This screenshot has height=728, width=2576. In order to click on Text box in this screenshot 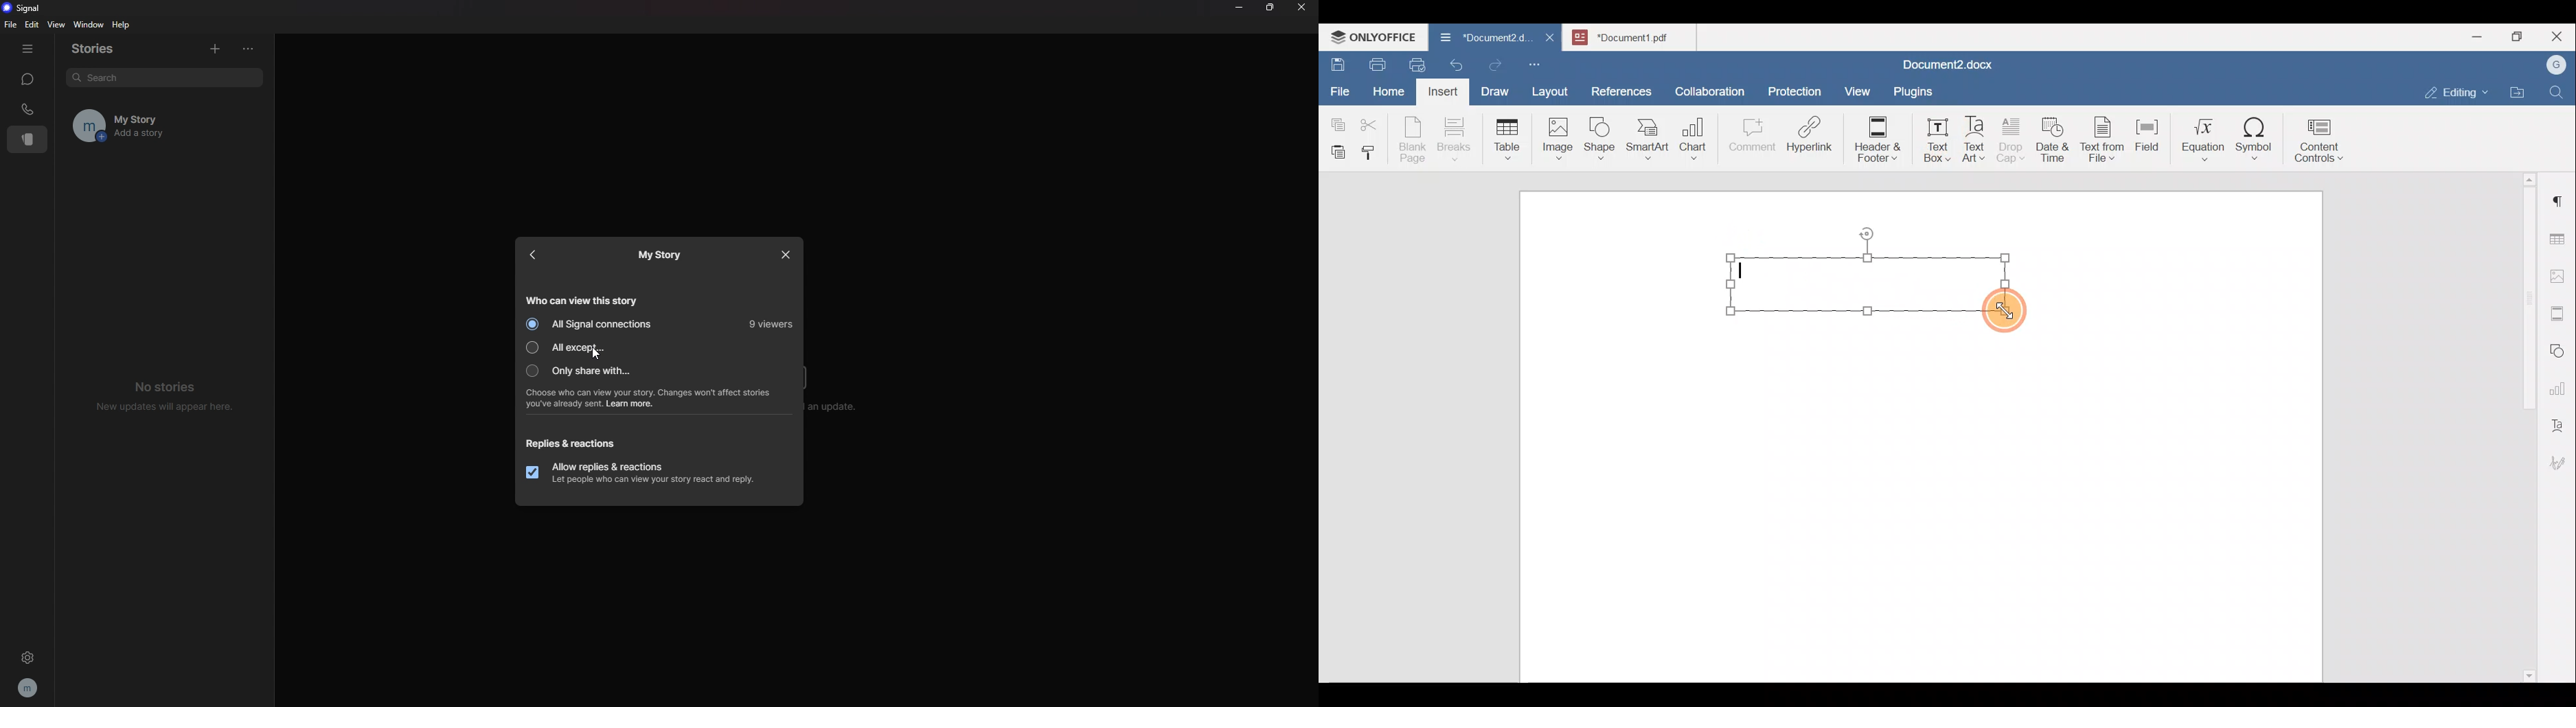, I will do `click(1928, 140)`.